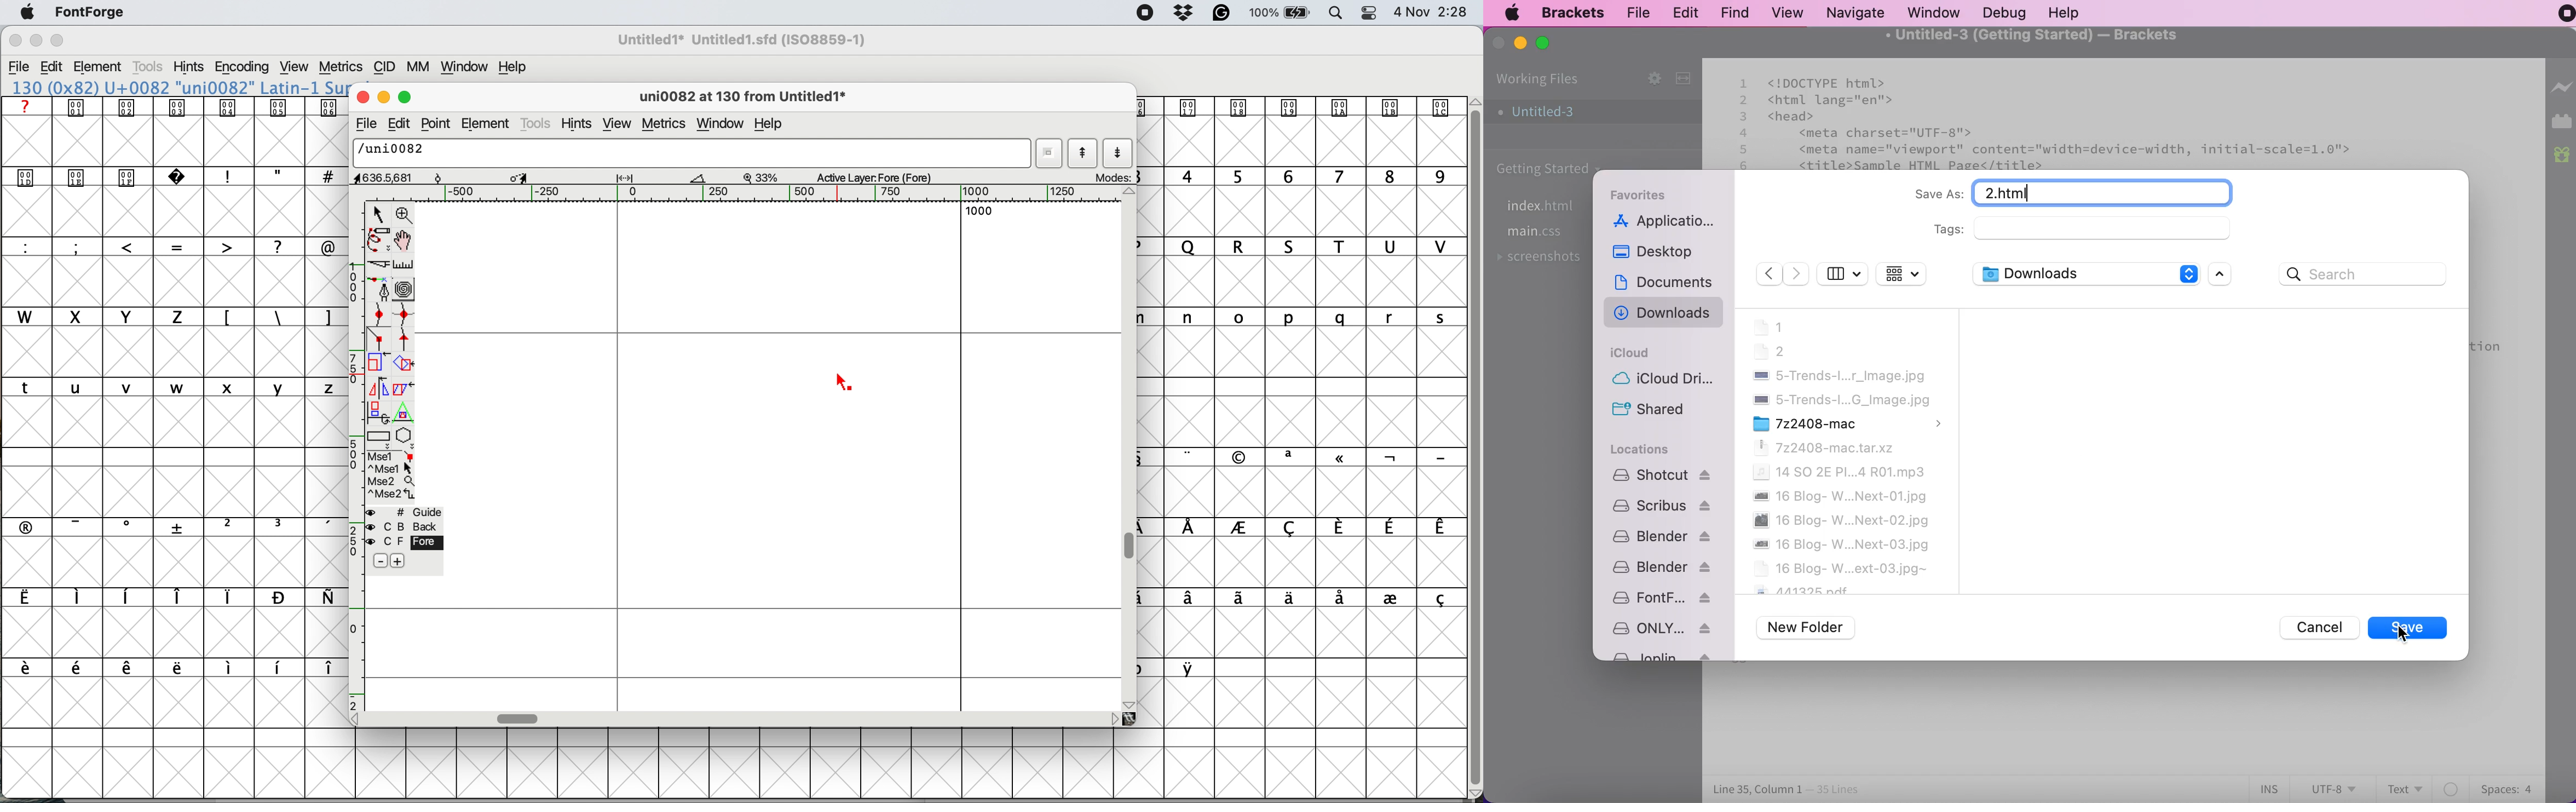 The image size is (2576, 812). What do you see at coordinates (1667, 280) in the screenshot?
I see `documents` at bounding box center [1667, 280].